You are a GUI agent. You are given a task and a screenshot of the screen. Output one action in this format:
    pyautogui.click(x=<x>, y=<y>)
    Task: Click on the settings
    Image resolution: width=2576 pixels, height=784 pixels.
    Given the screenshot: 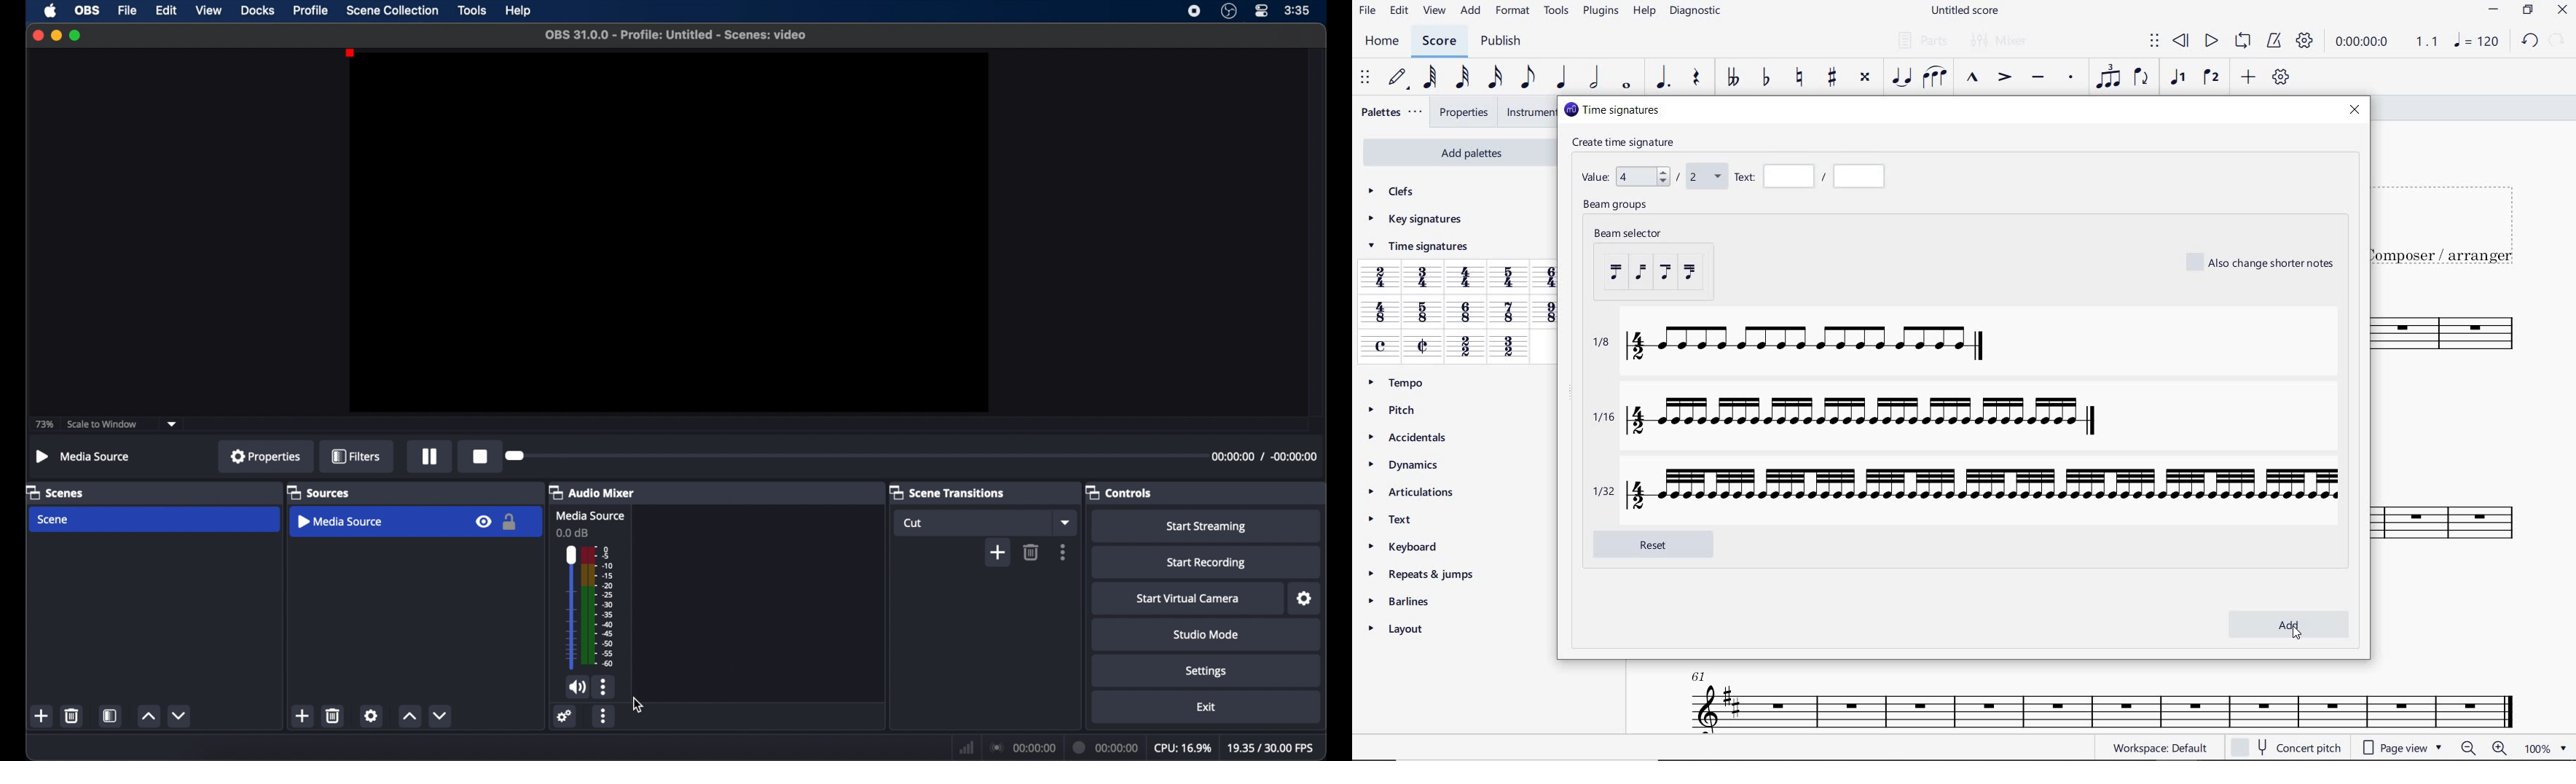 What is the action you would take?
    pyautogui.click(x=371, y=715)
    